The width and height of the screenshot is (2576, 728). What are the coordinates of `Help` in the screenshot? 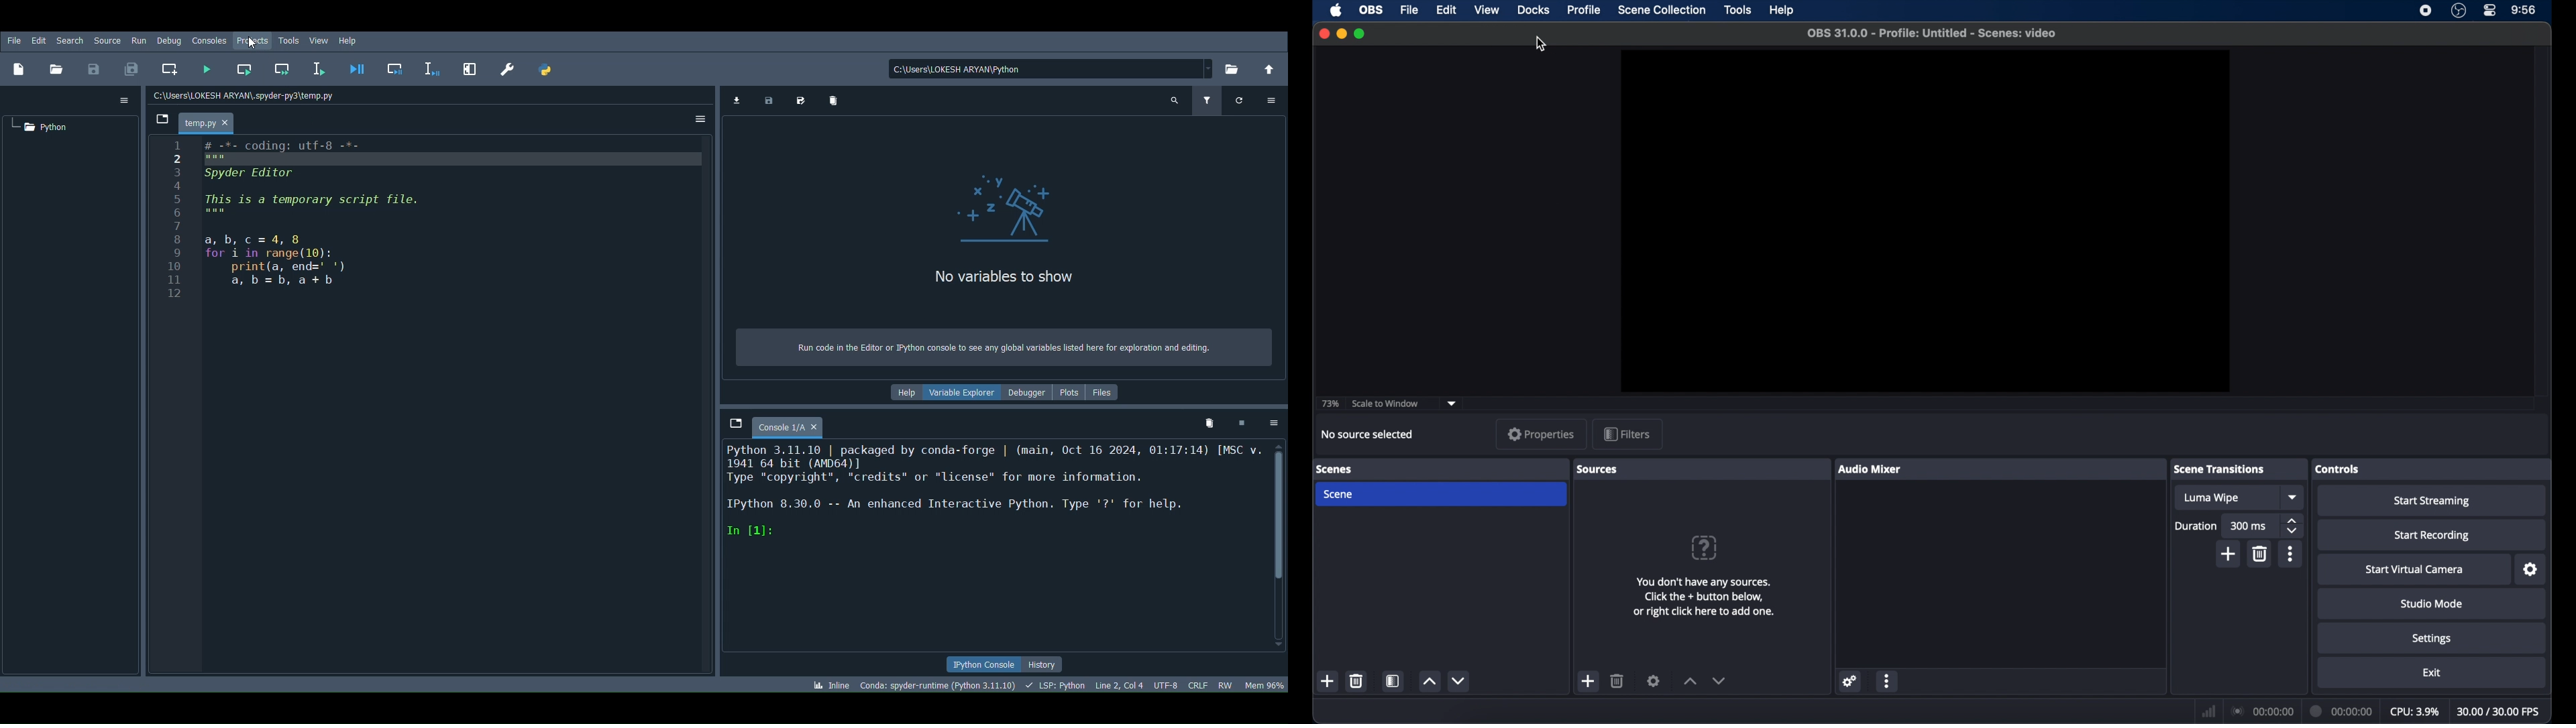 It's located at (352, 42).